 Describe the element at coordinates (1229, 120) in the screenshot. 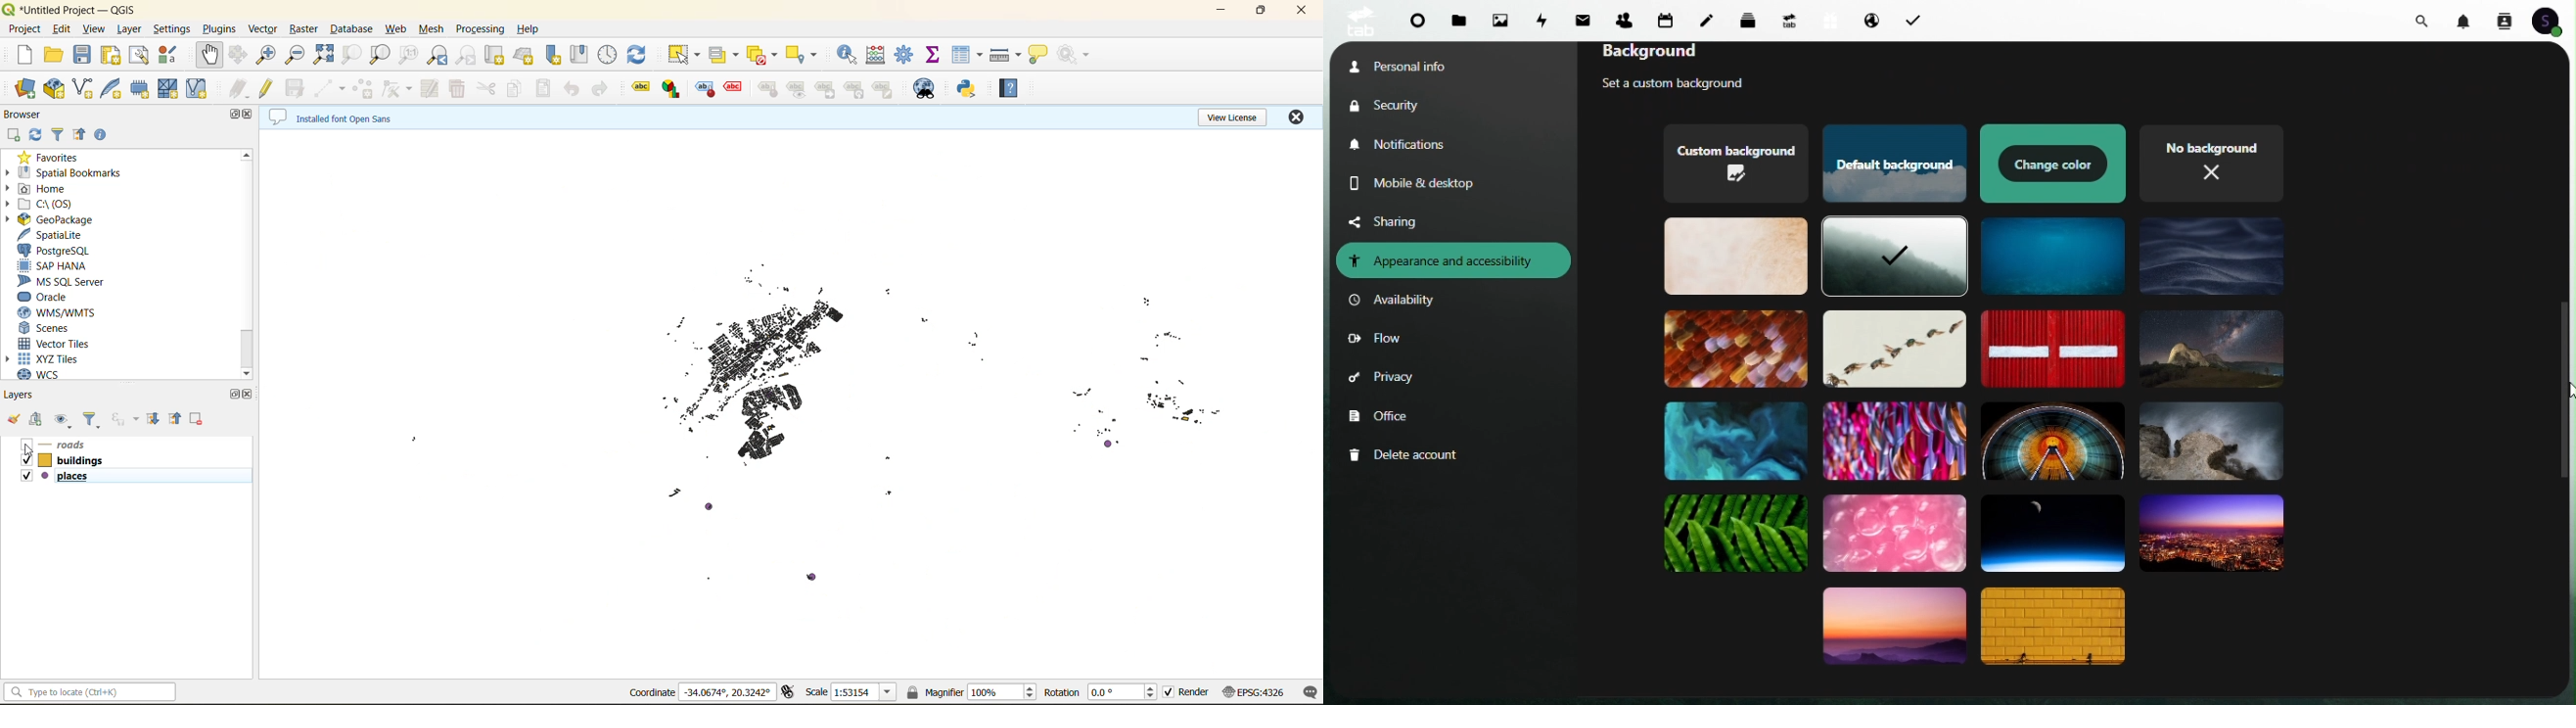

I see `view license` at that location.